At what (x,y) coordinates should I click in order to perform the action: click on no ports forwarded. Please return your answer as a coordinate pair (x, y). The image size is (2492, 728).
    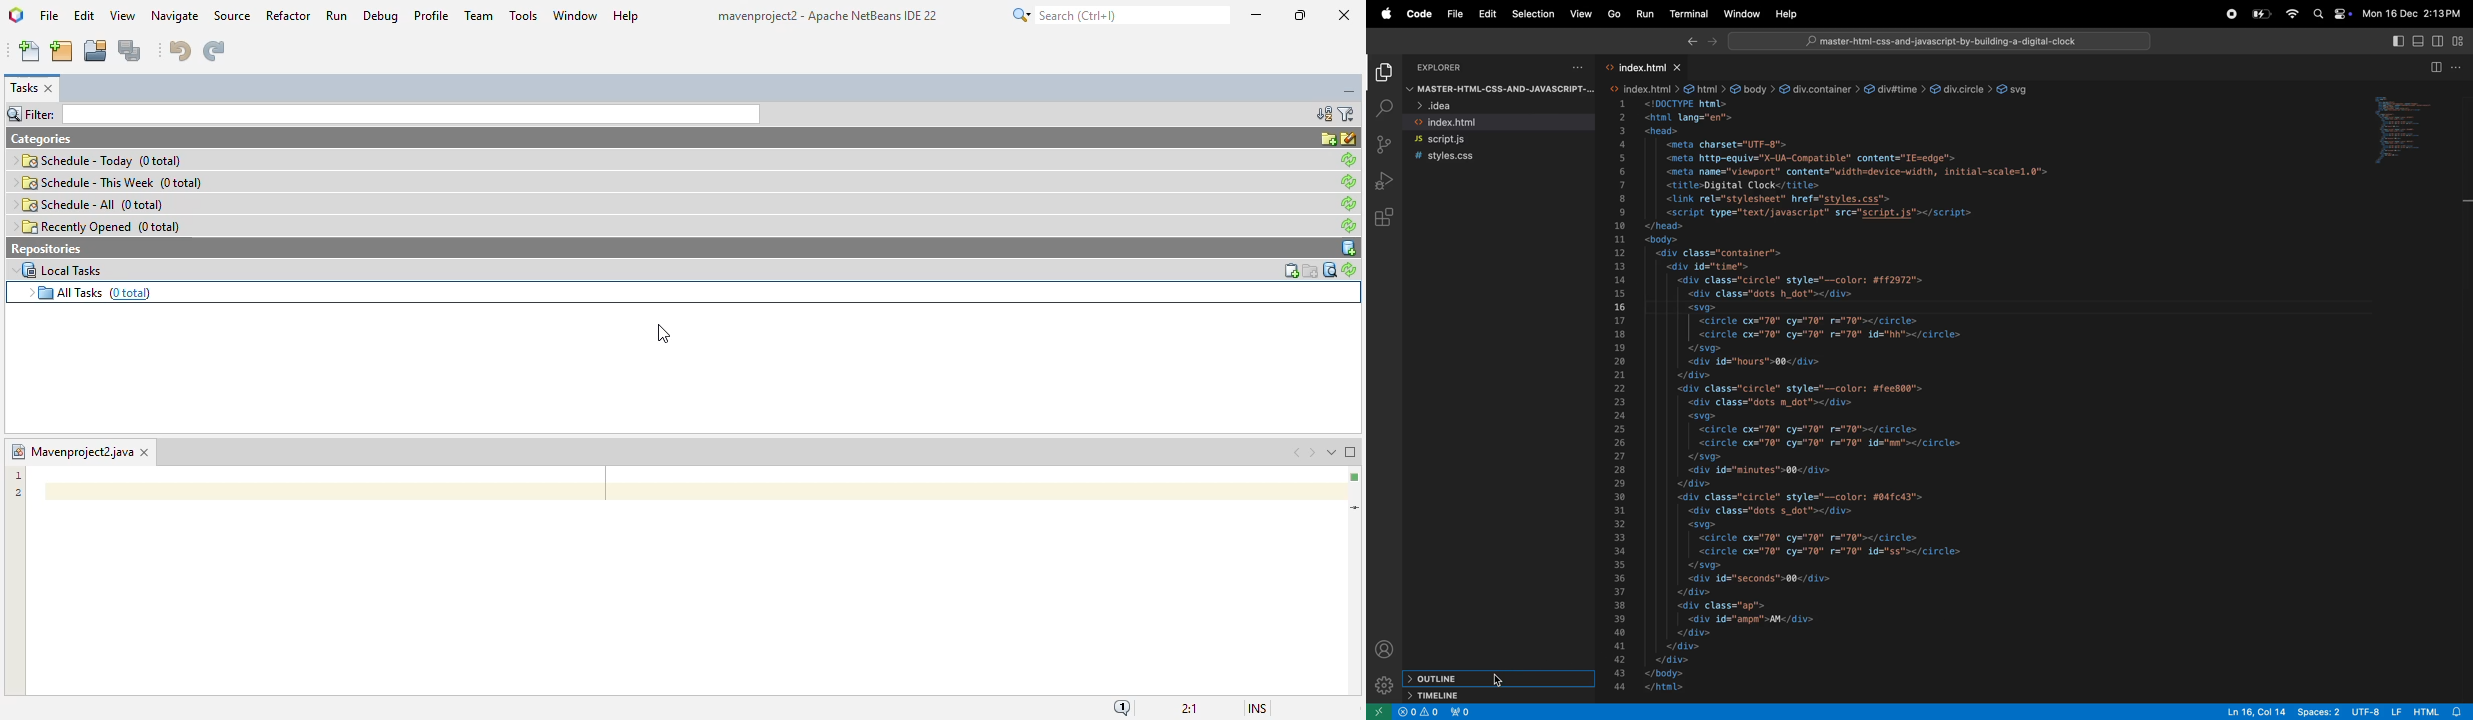
    Looking at the image, I should click on (1463, 711).